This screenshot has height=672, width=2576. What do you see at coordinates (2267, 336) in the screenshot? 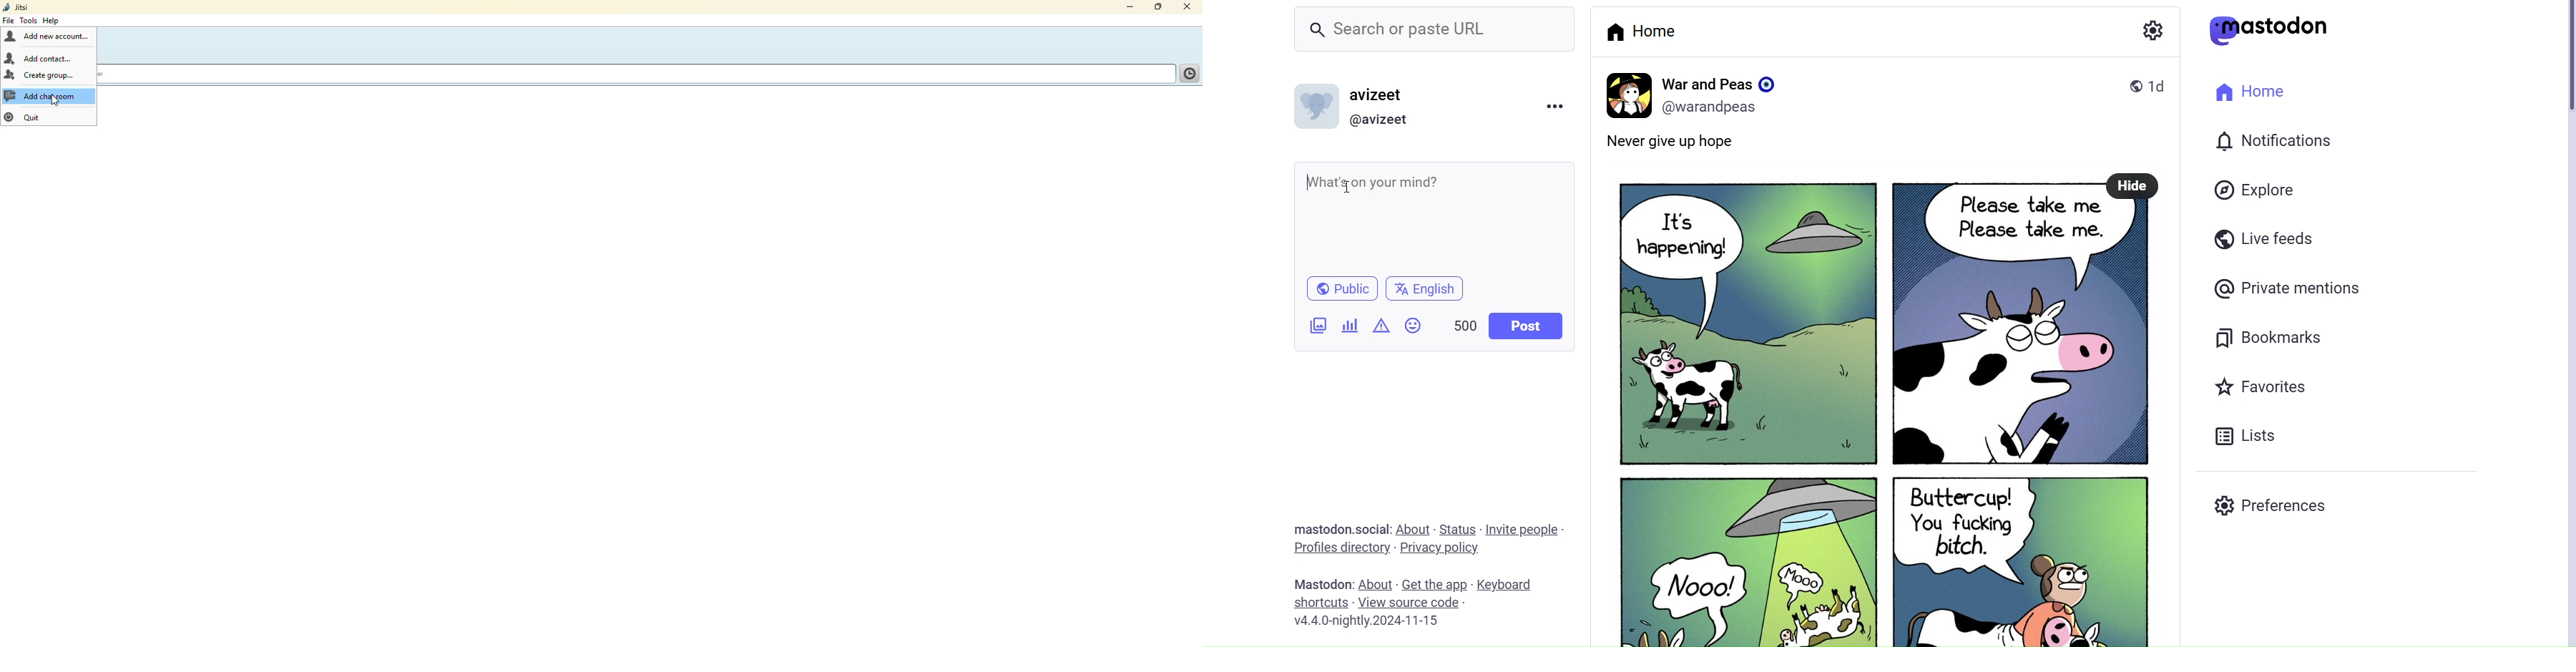
I see `Bookmarks` at bounding box center [2267, 336].